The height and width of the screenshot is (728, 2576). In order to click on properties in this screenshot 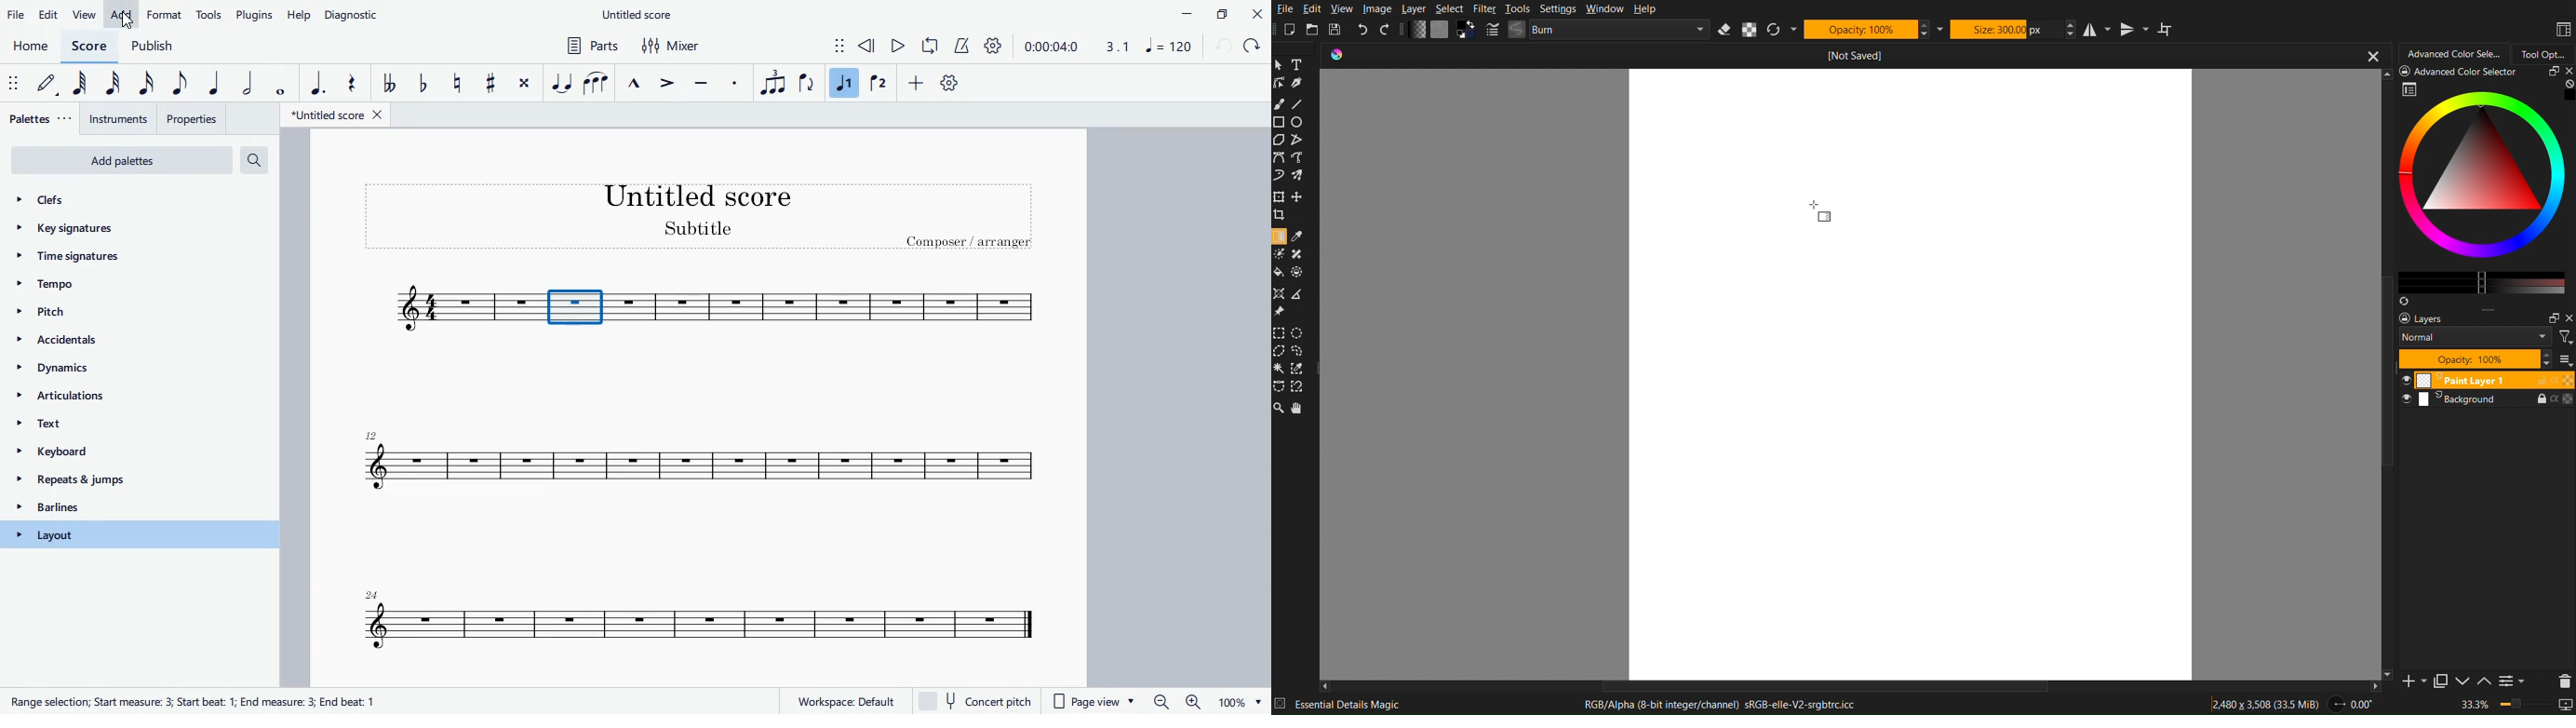, I will do `click(194, 117)`.